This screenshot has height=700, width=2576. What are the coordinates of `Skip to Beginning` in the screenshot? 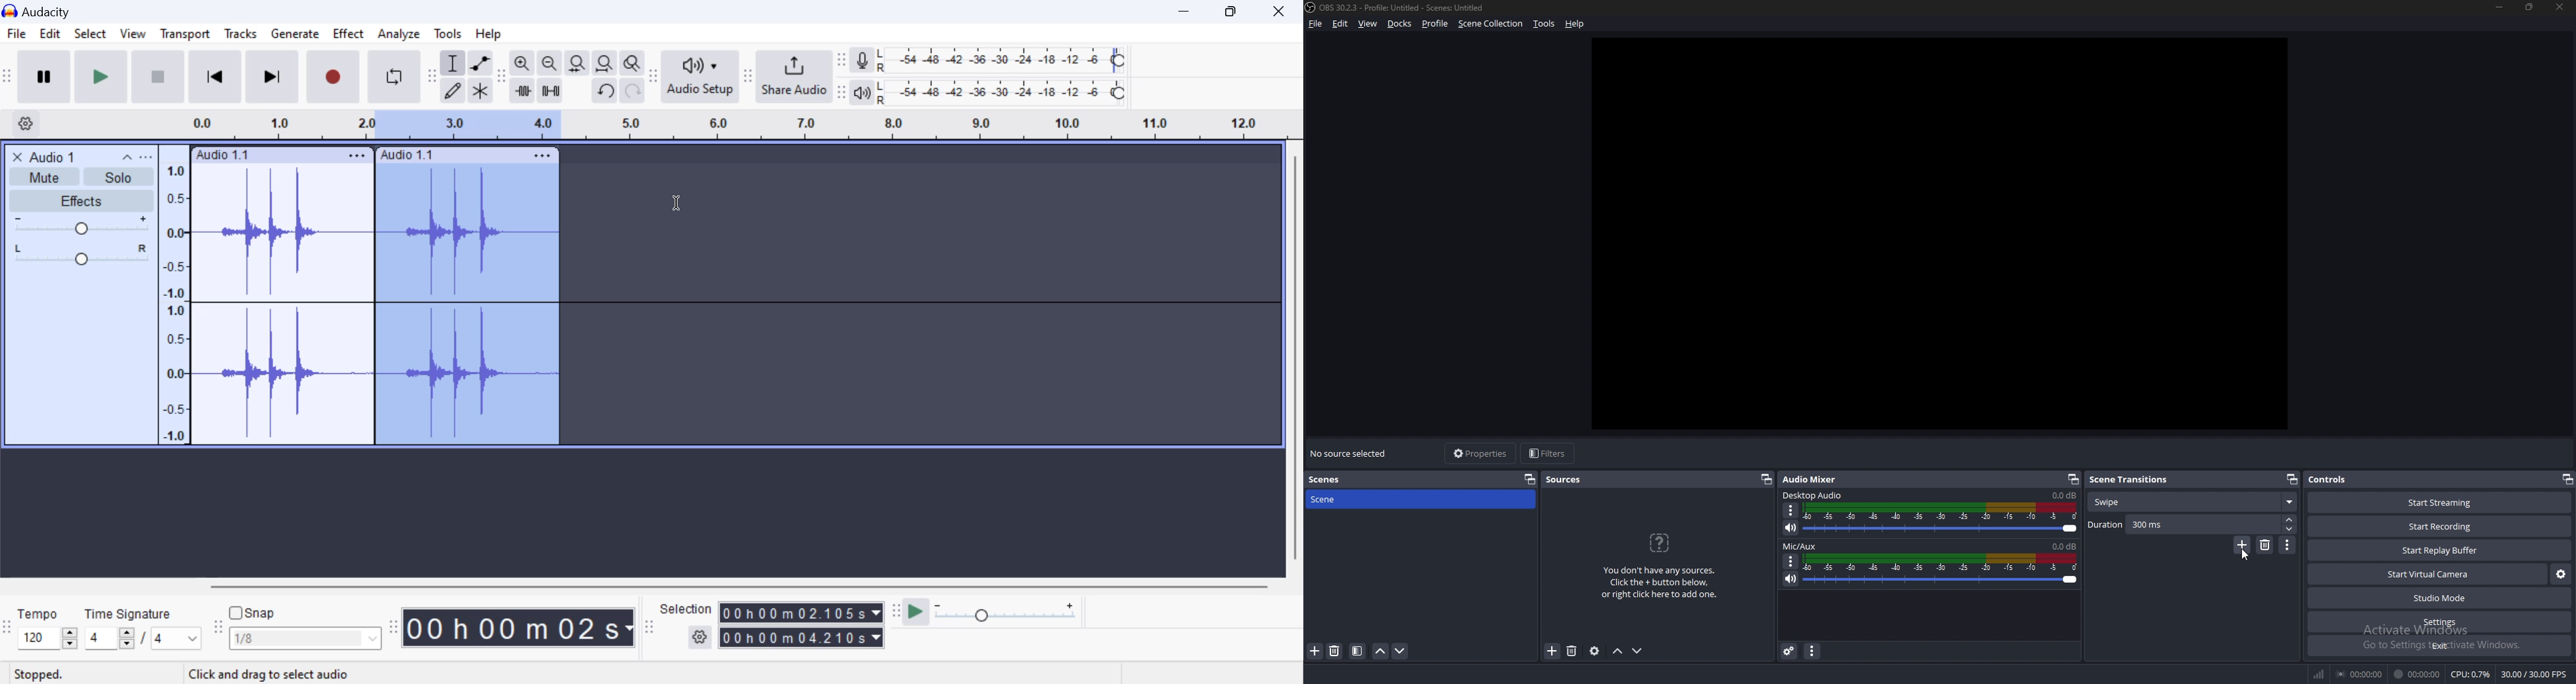 It's located at (214, 77).